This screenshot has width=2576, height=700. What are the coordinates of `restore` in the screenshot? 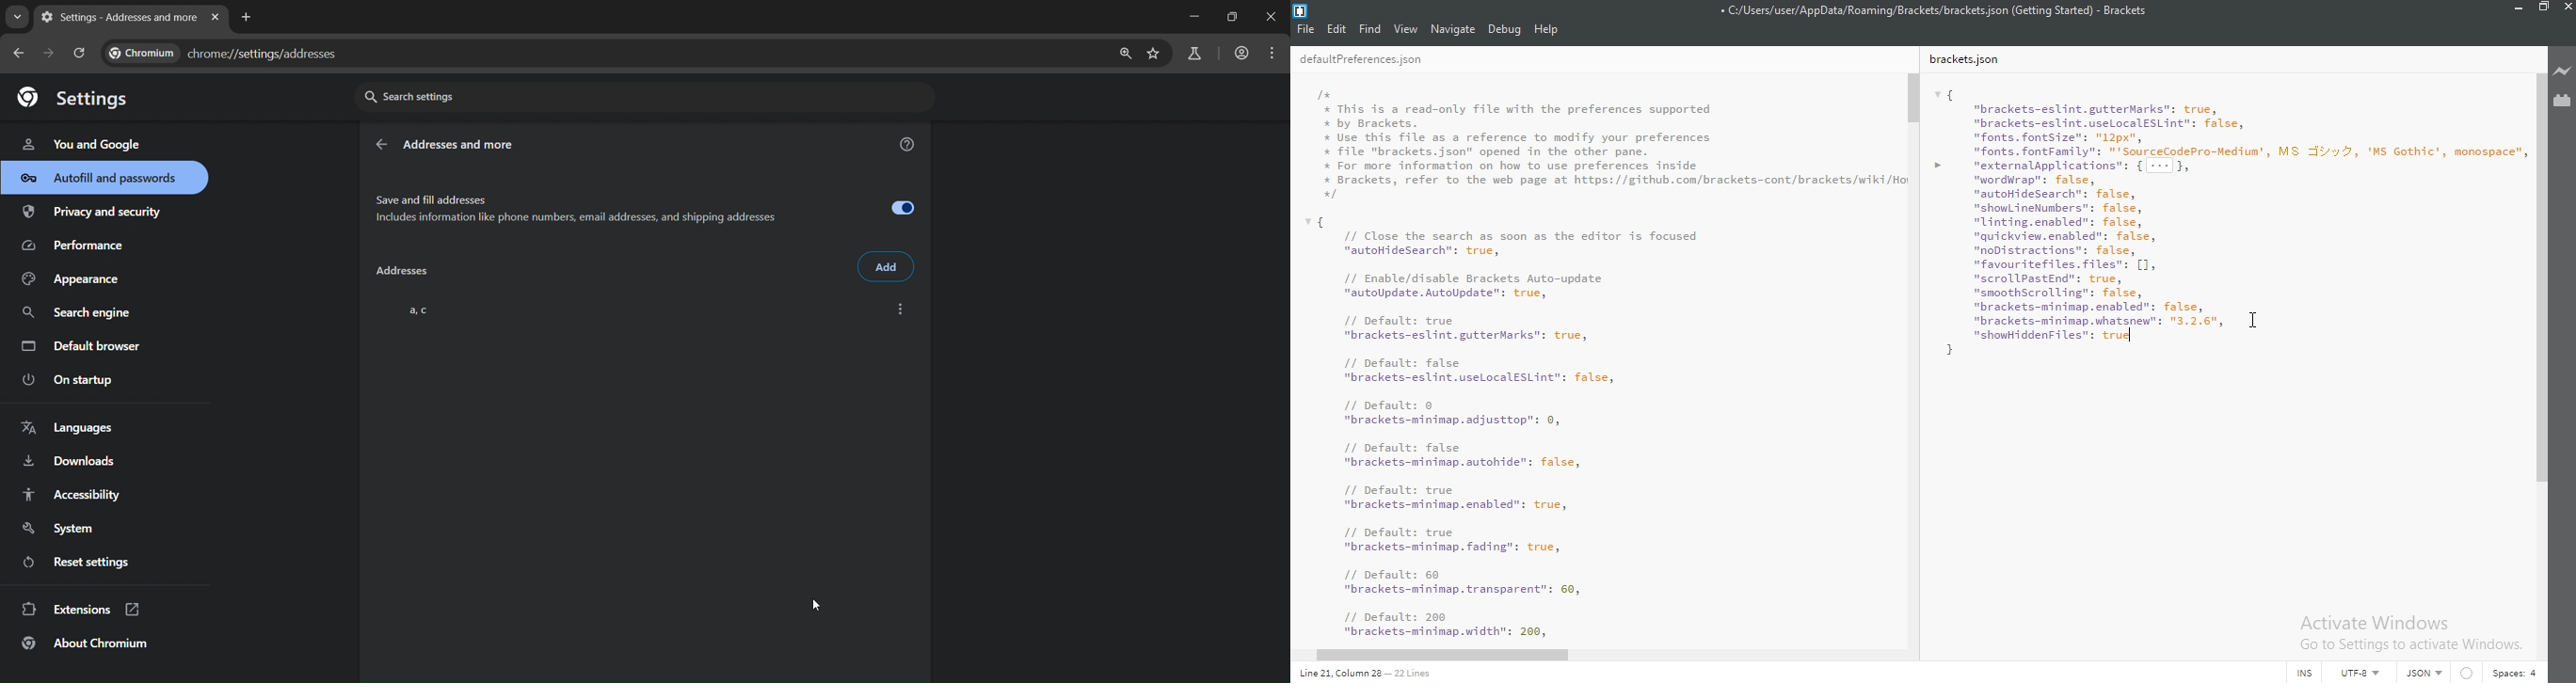 It's located at (2542, 10).